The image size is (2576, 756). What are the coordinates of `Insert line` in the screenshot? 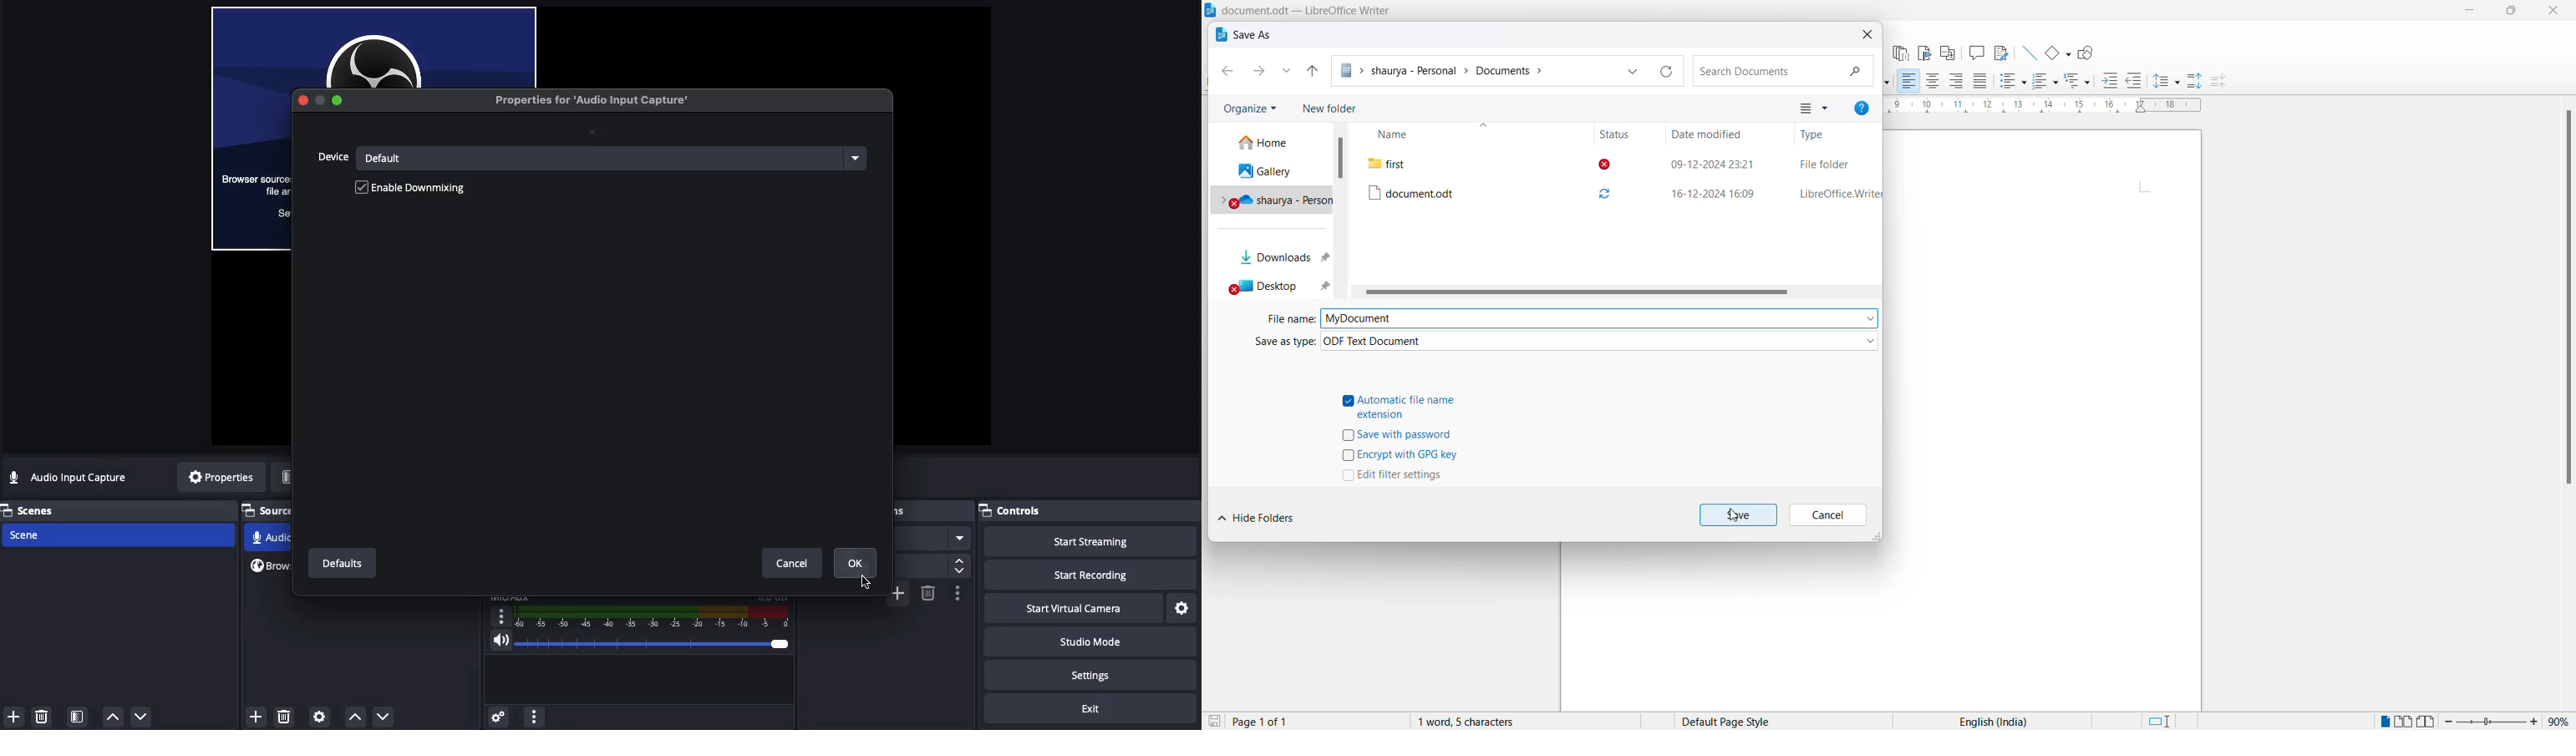 It's located at (2028, 54).